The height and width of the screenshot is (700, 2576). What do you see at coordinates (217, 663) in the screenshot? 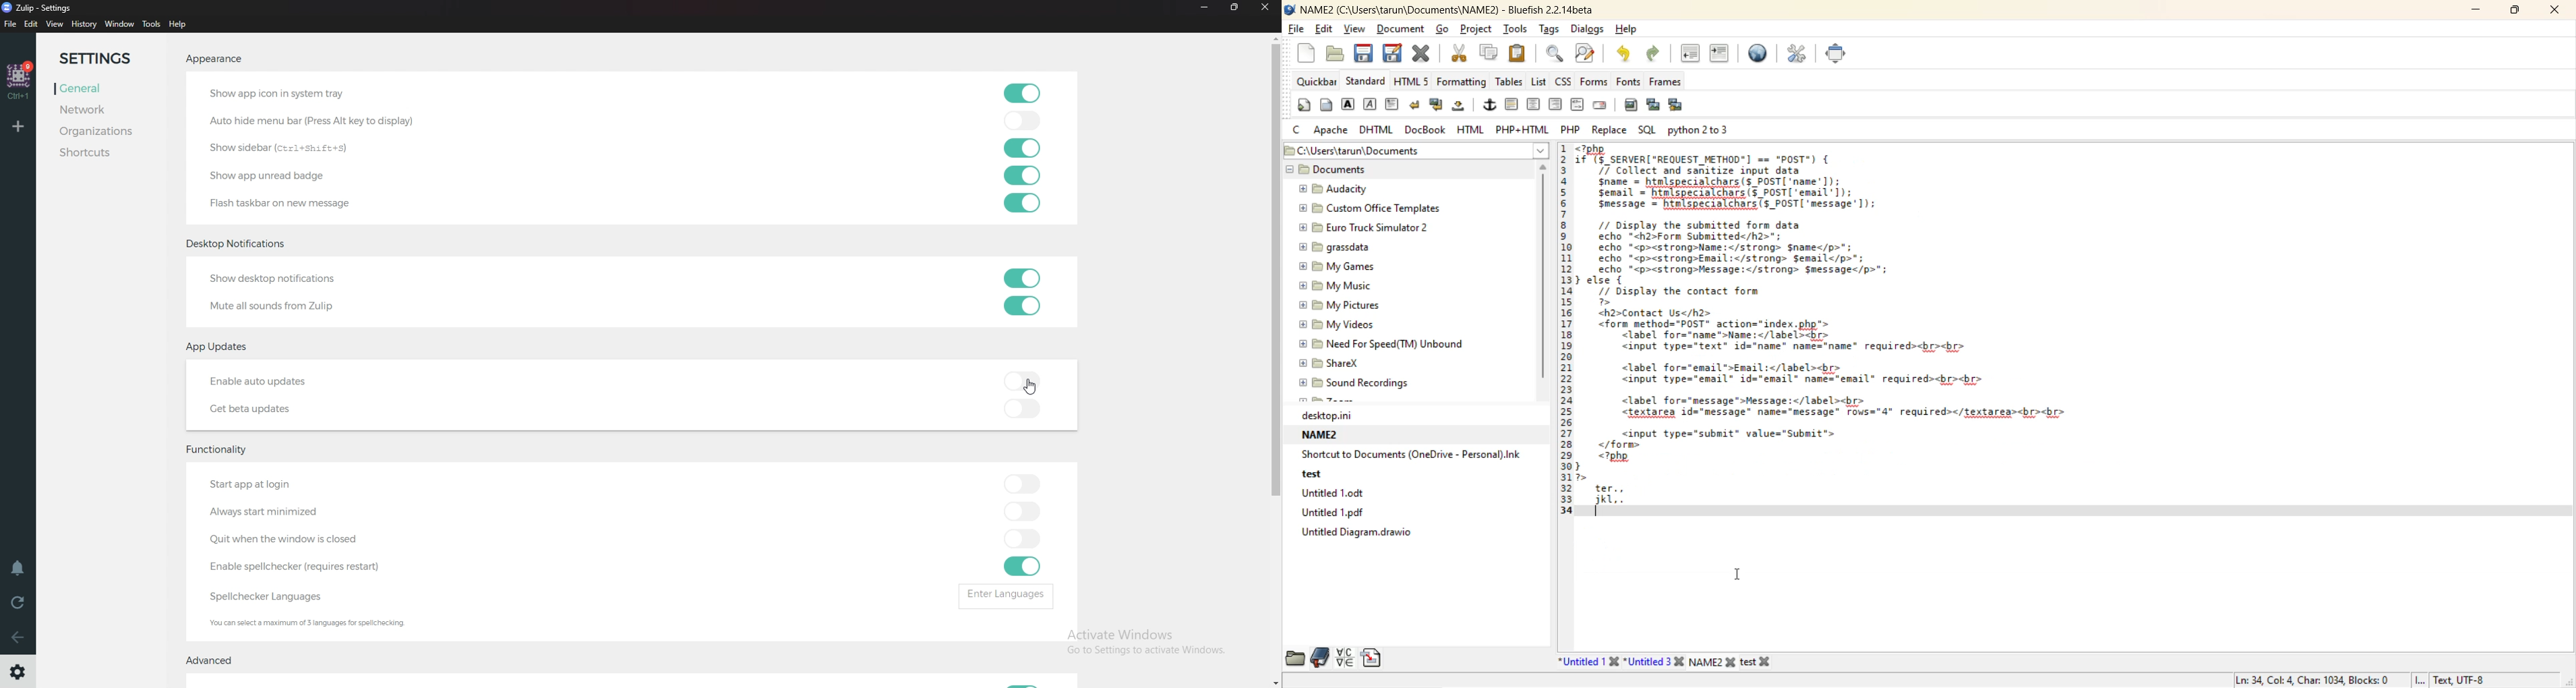
I see `Advanced` at bounding box center [217, 663].